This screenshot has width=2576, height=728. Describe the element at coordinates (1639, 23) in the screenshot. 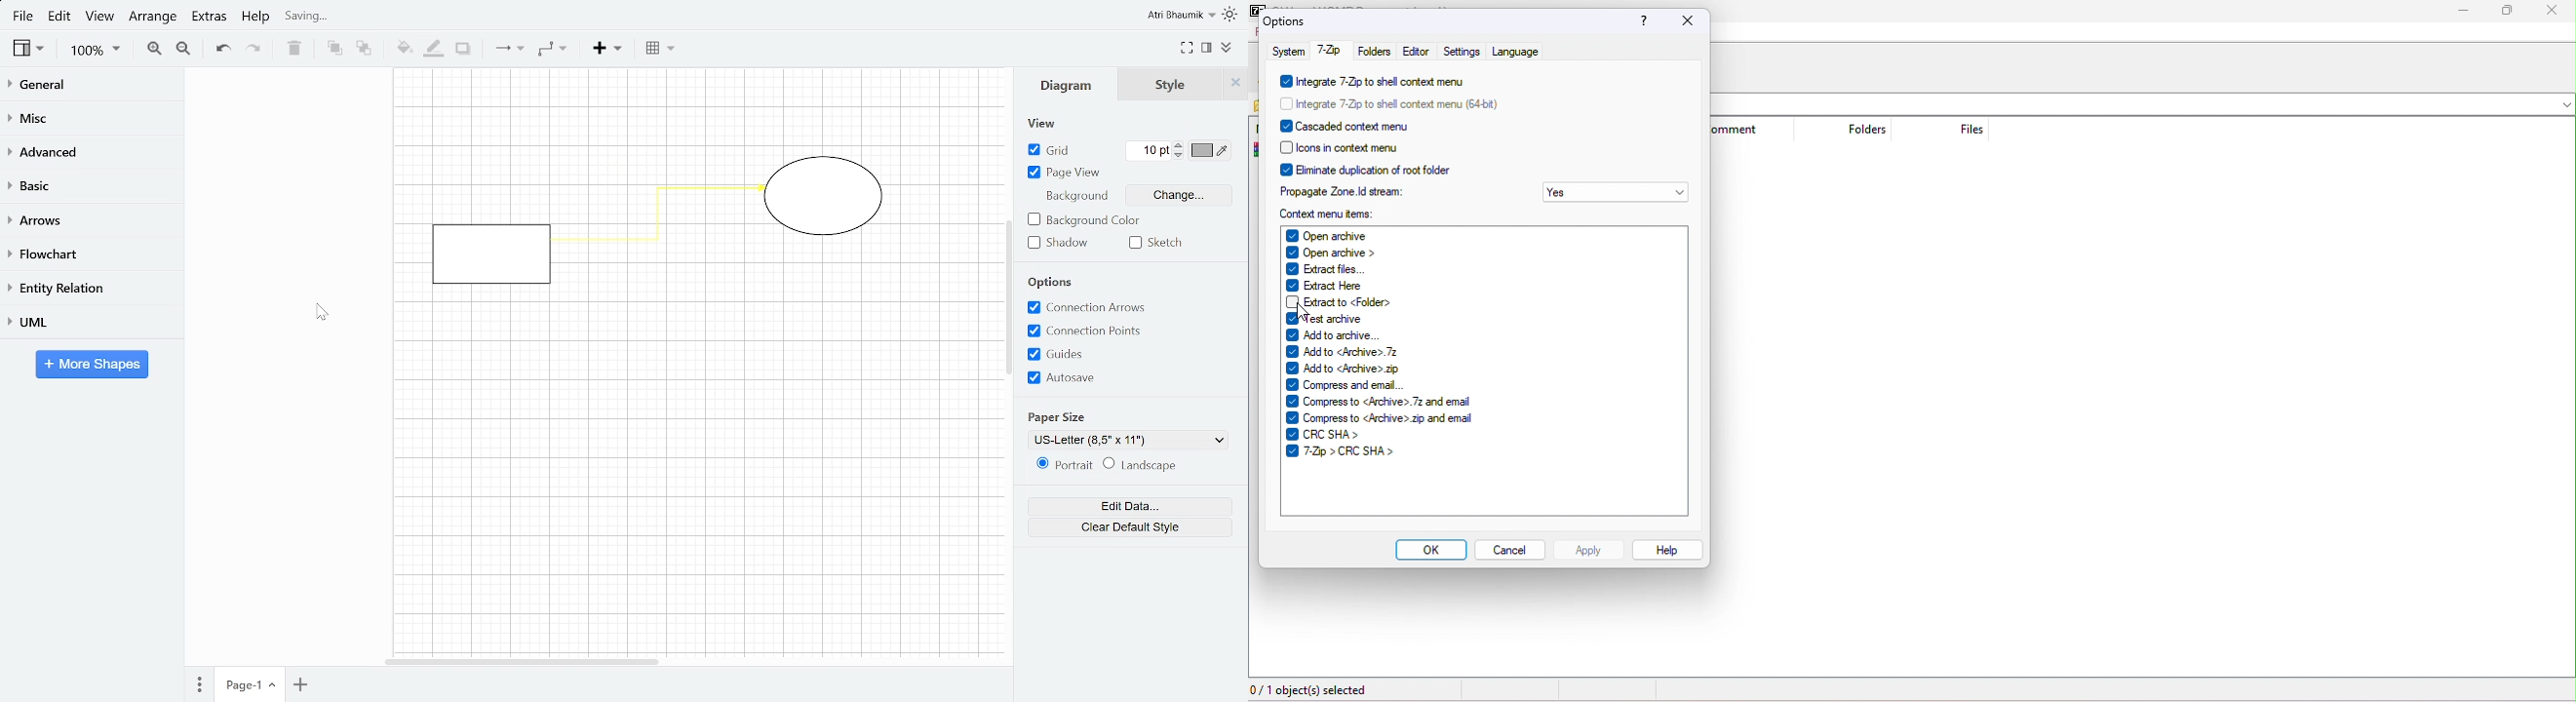

I see `?` at that location.